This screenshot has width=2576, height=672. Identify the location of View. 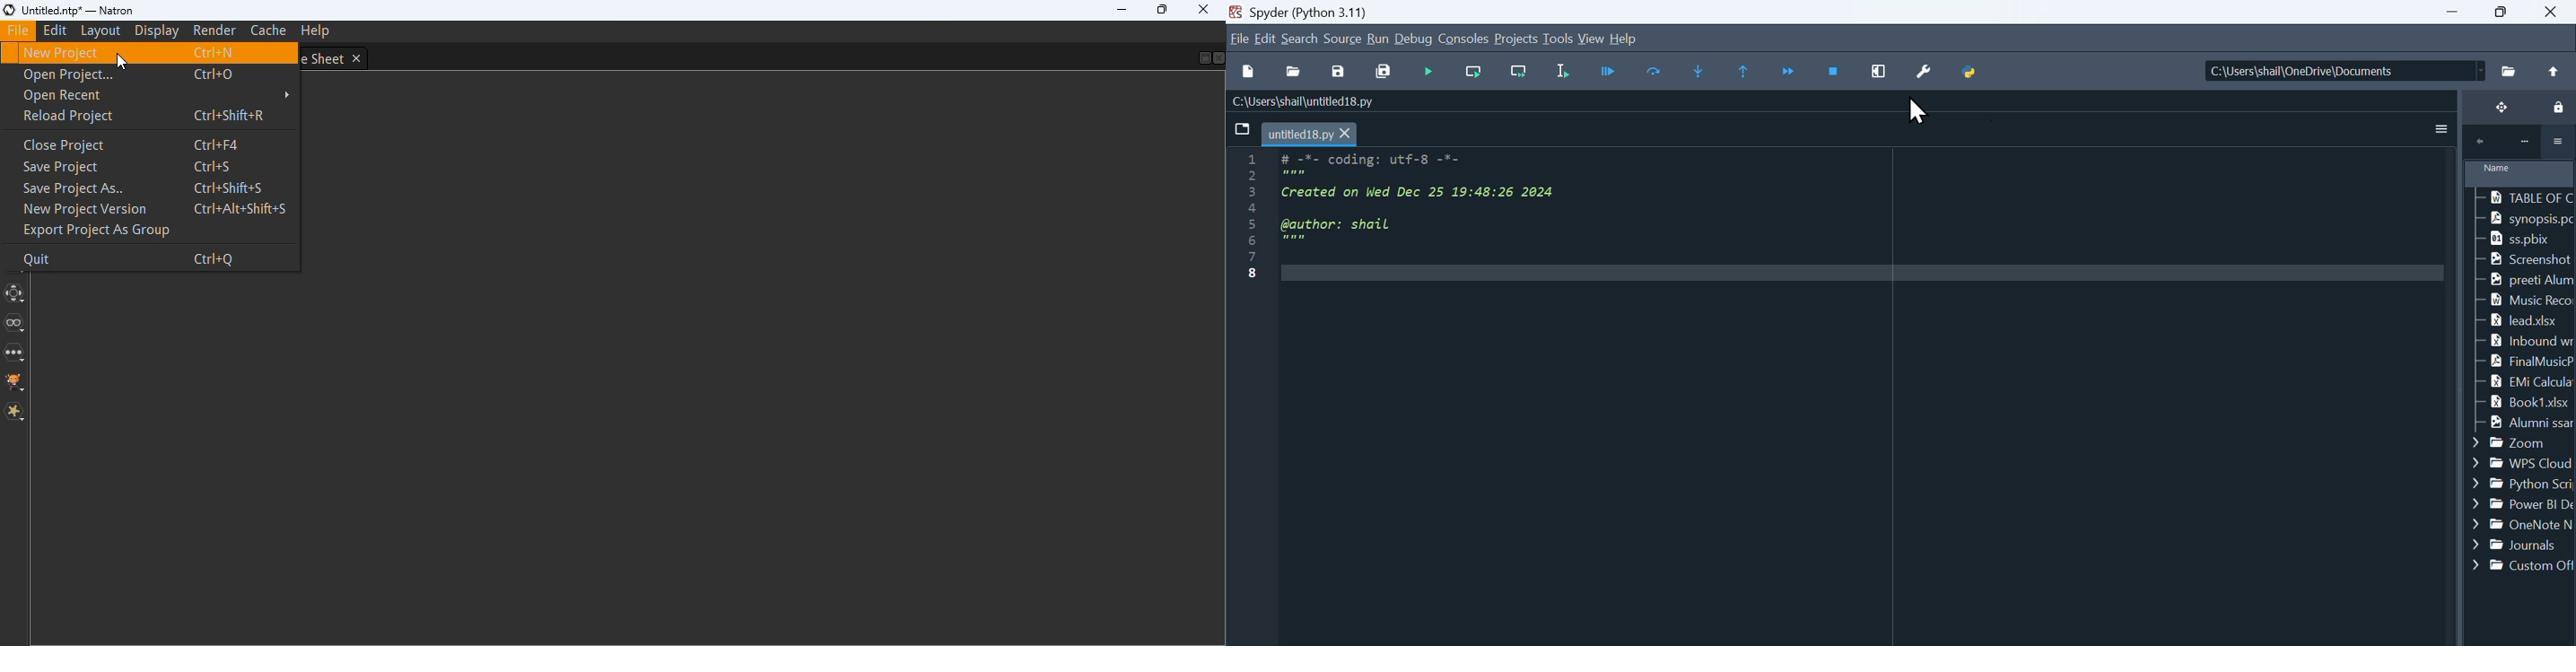
(1592, 38).